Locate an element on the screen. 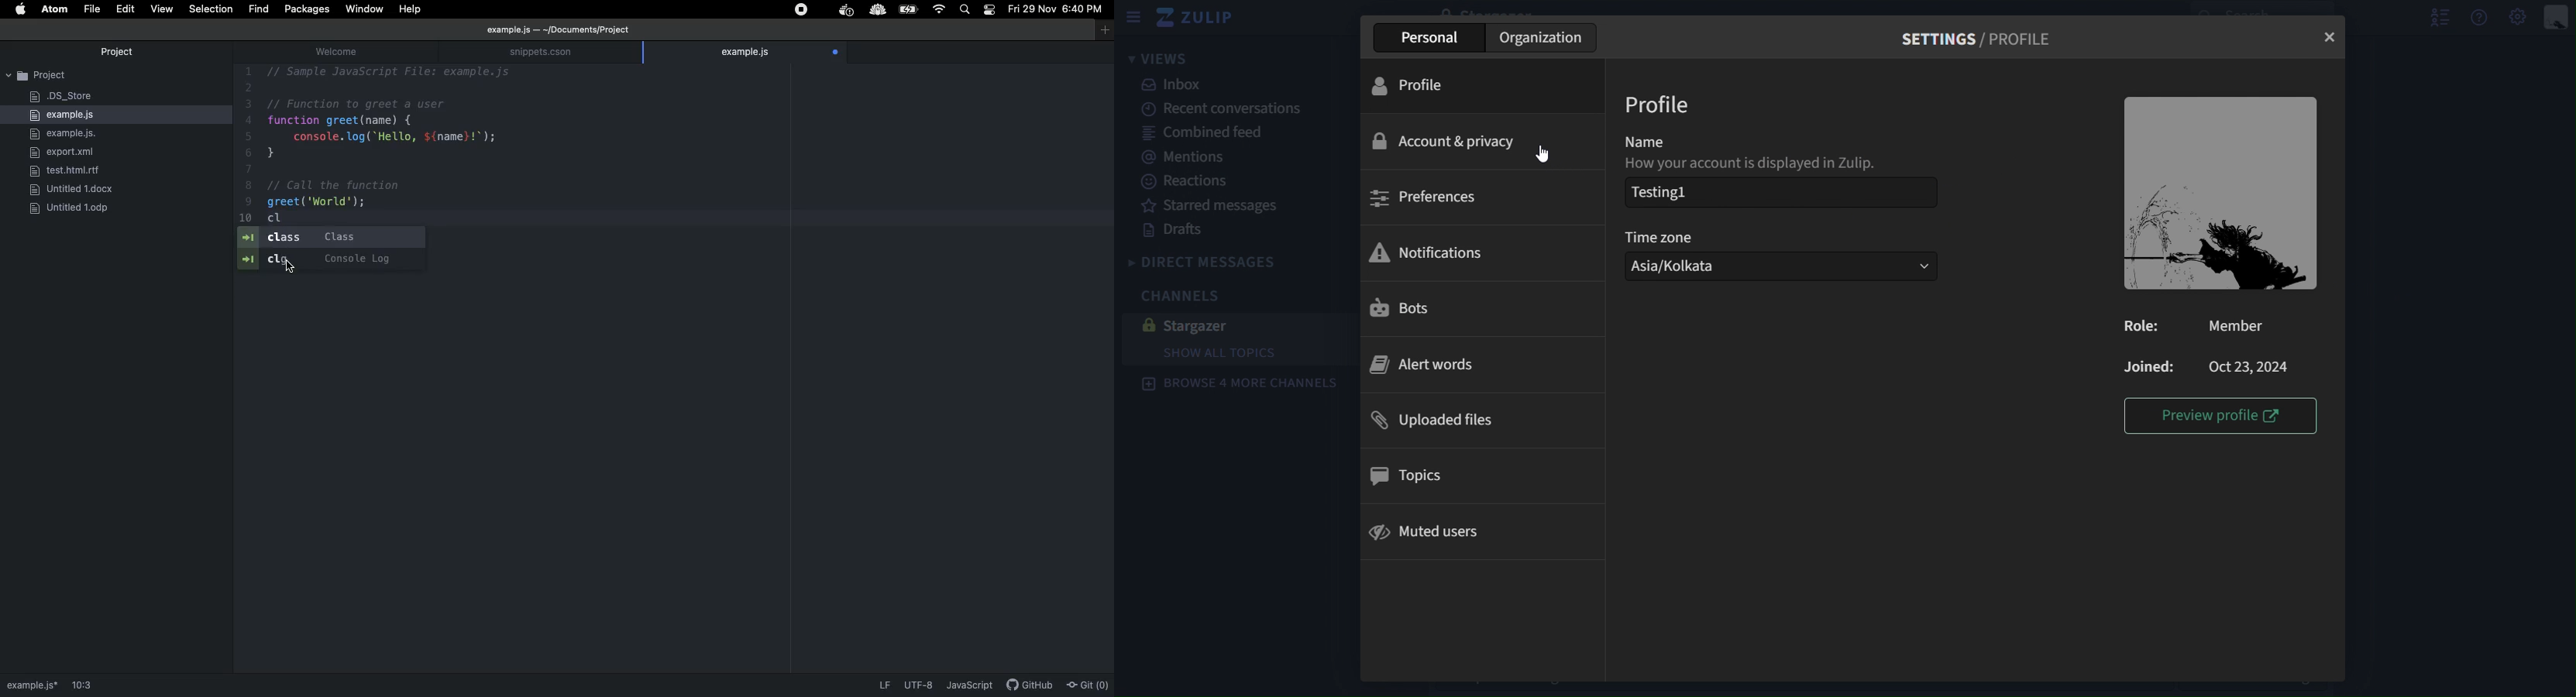  description is located at coordinates (1030, 685).